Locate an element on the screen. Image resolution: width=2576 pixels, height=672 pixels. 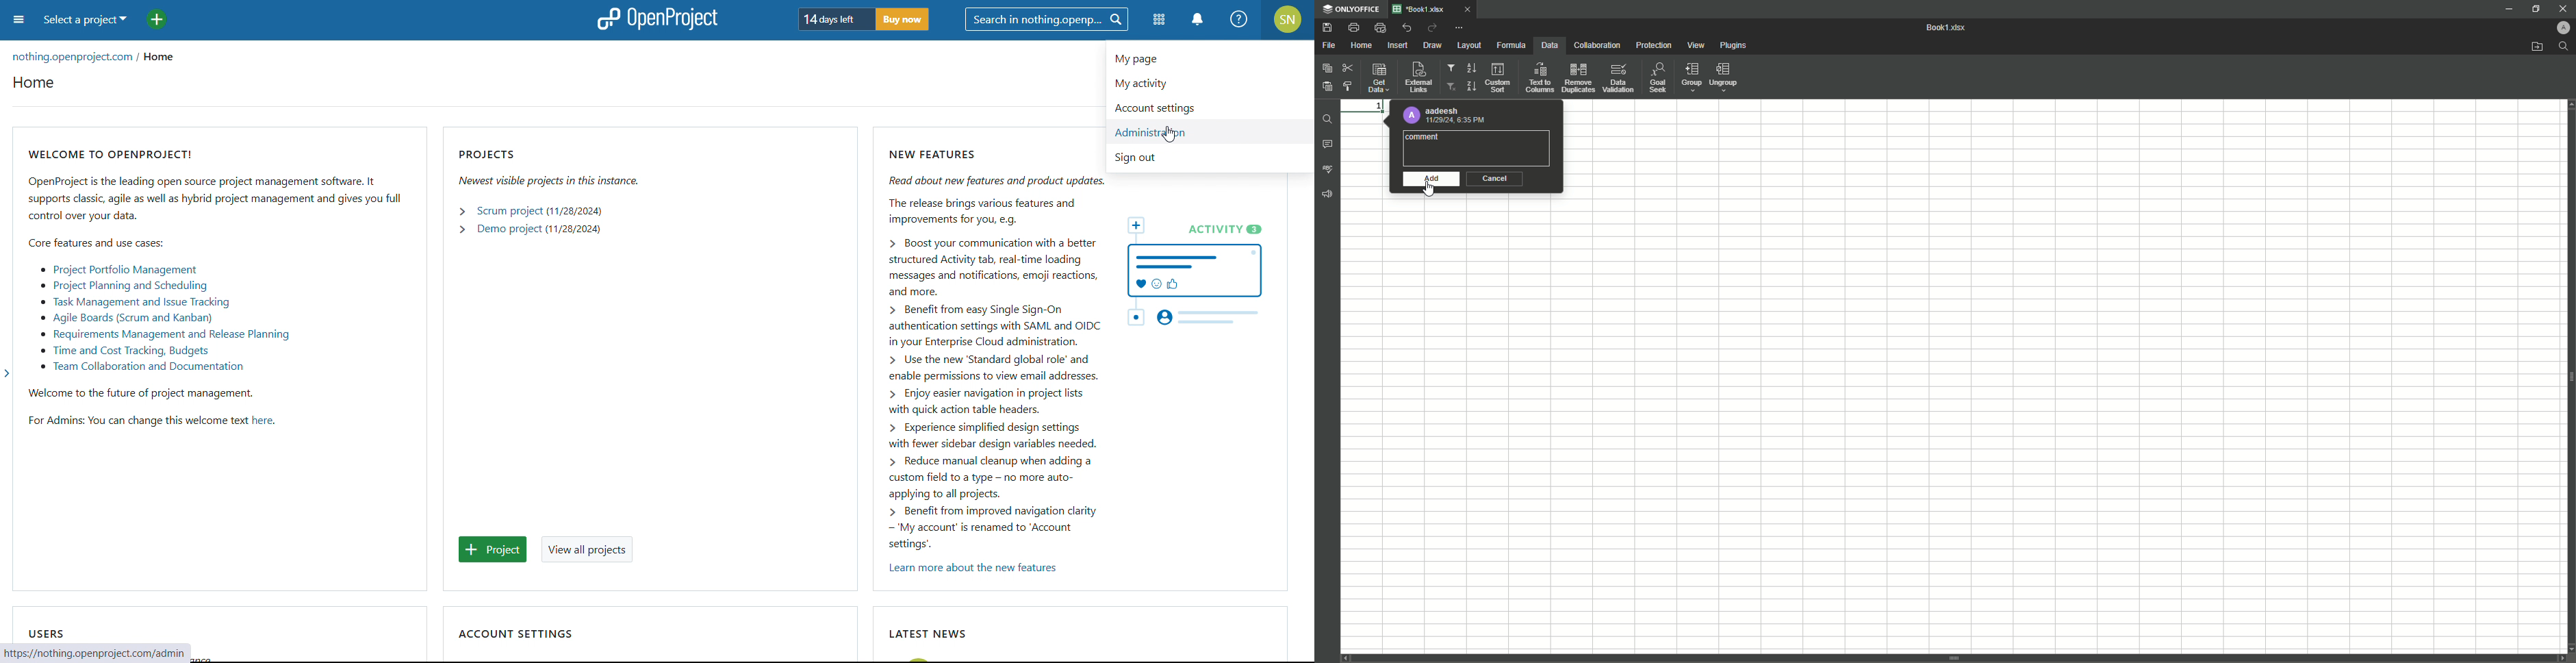
1 is located at coordinates (1362, 105).